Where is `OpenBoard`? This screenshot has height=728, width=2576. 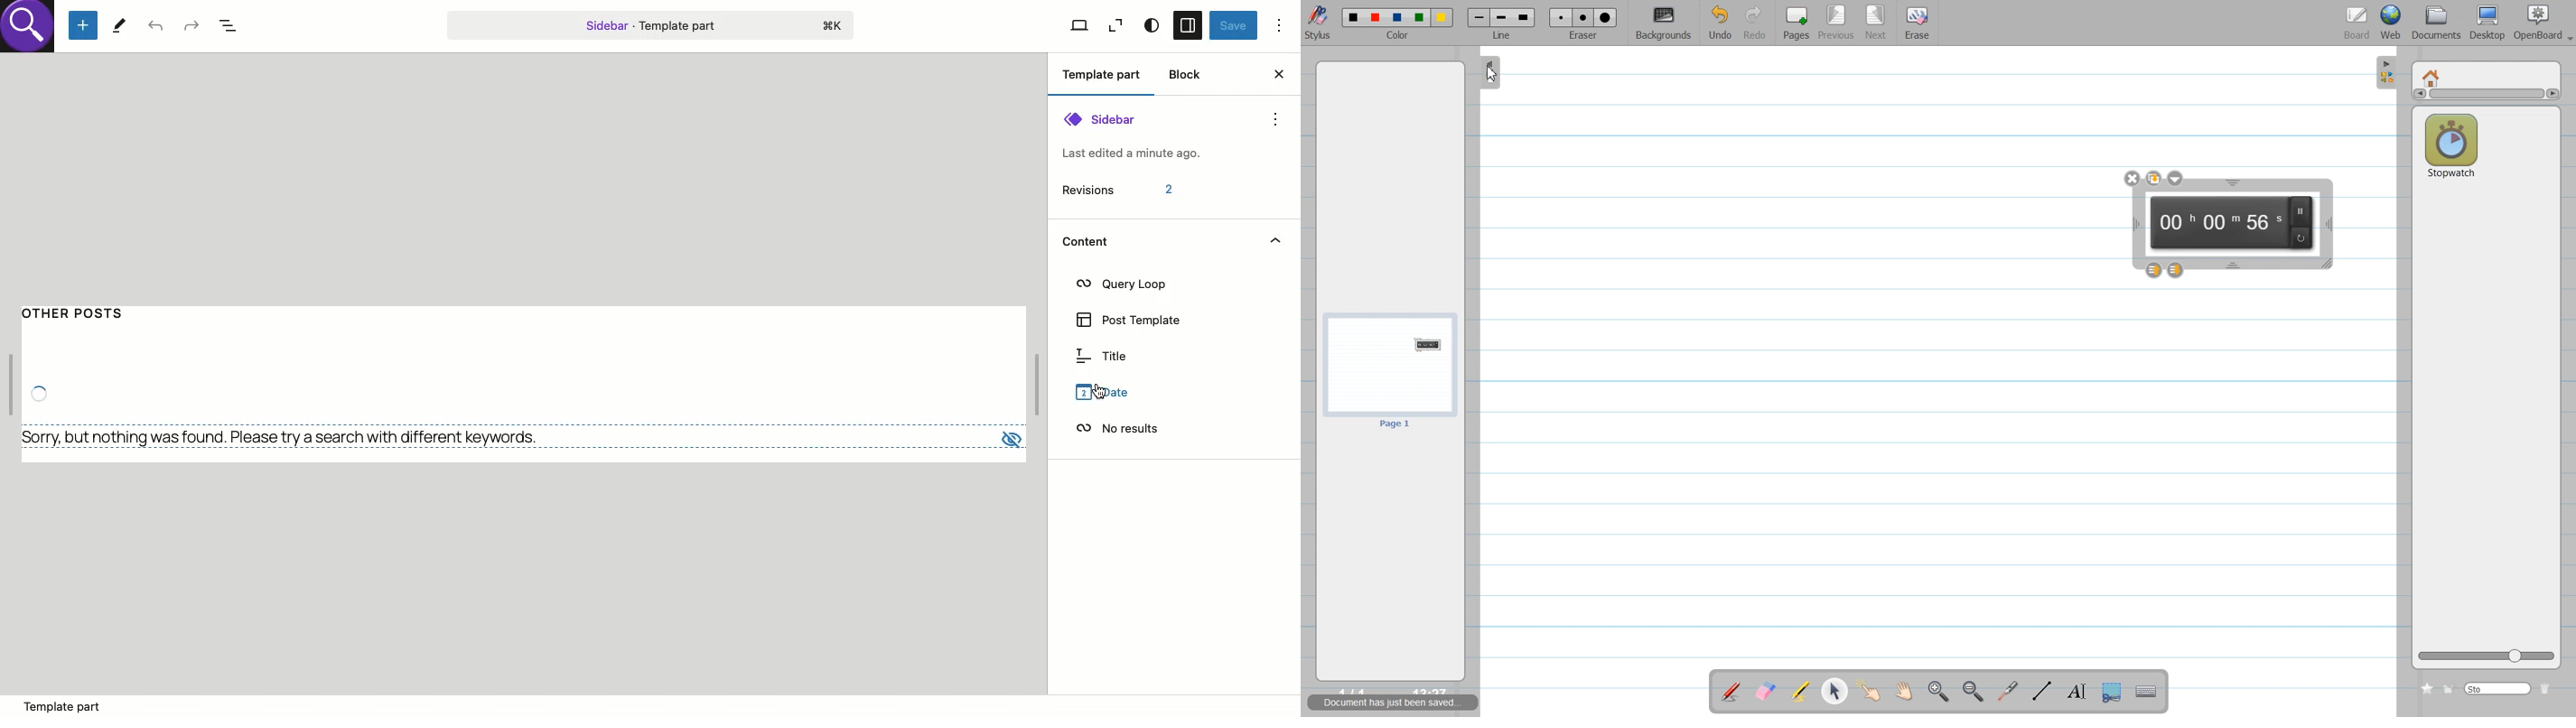 OpenBoard is located at coordinates (2536, 23).